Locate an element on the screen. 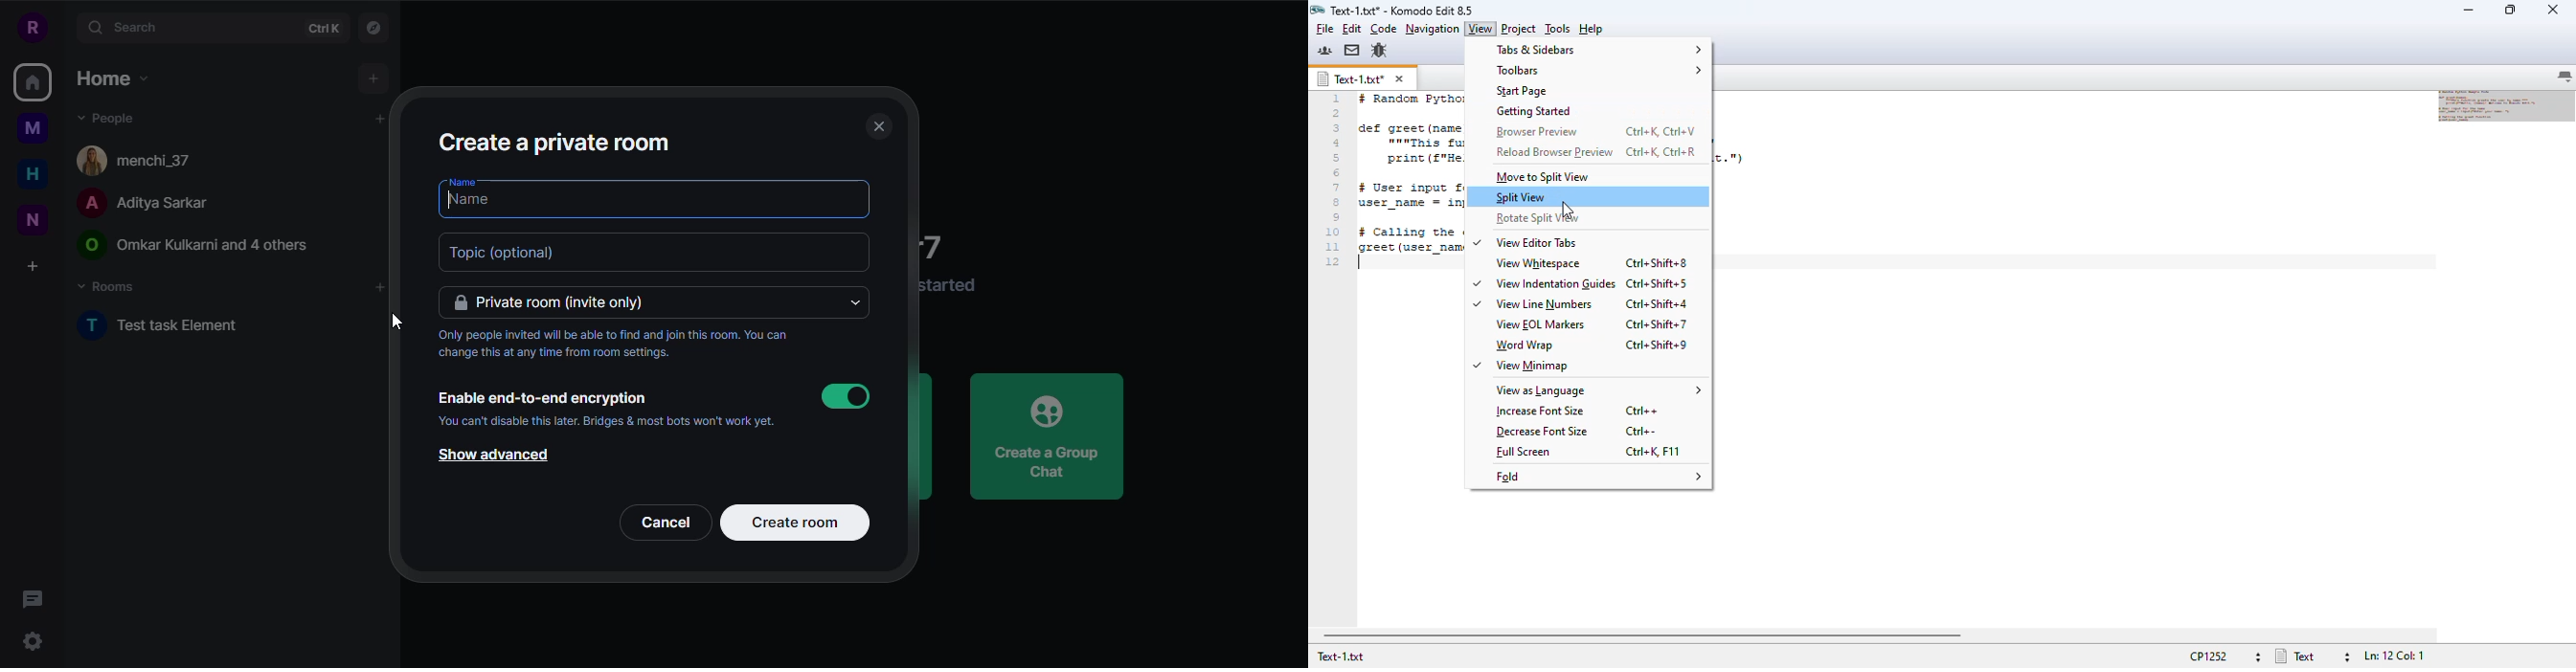  shortcut for word wrap is located at coordinates (1656, 344).